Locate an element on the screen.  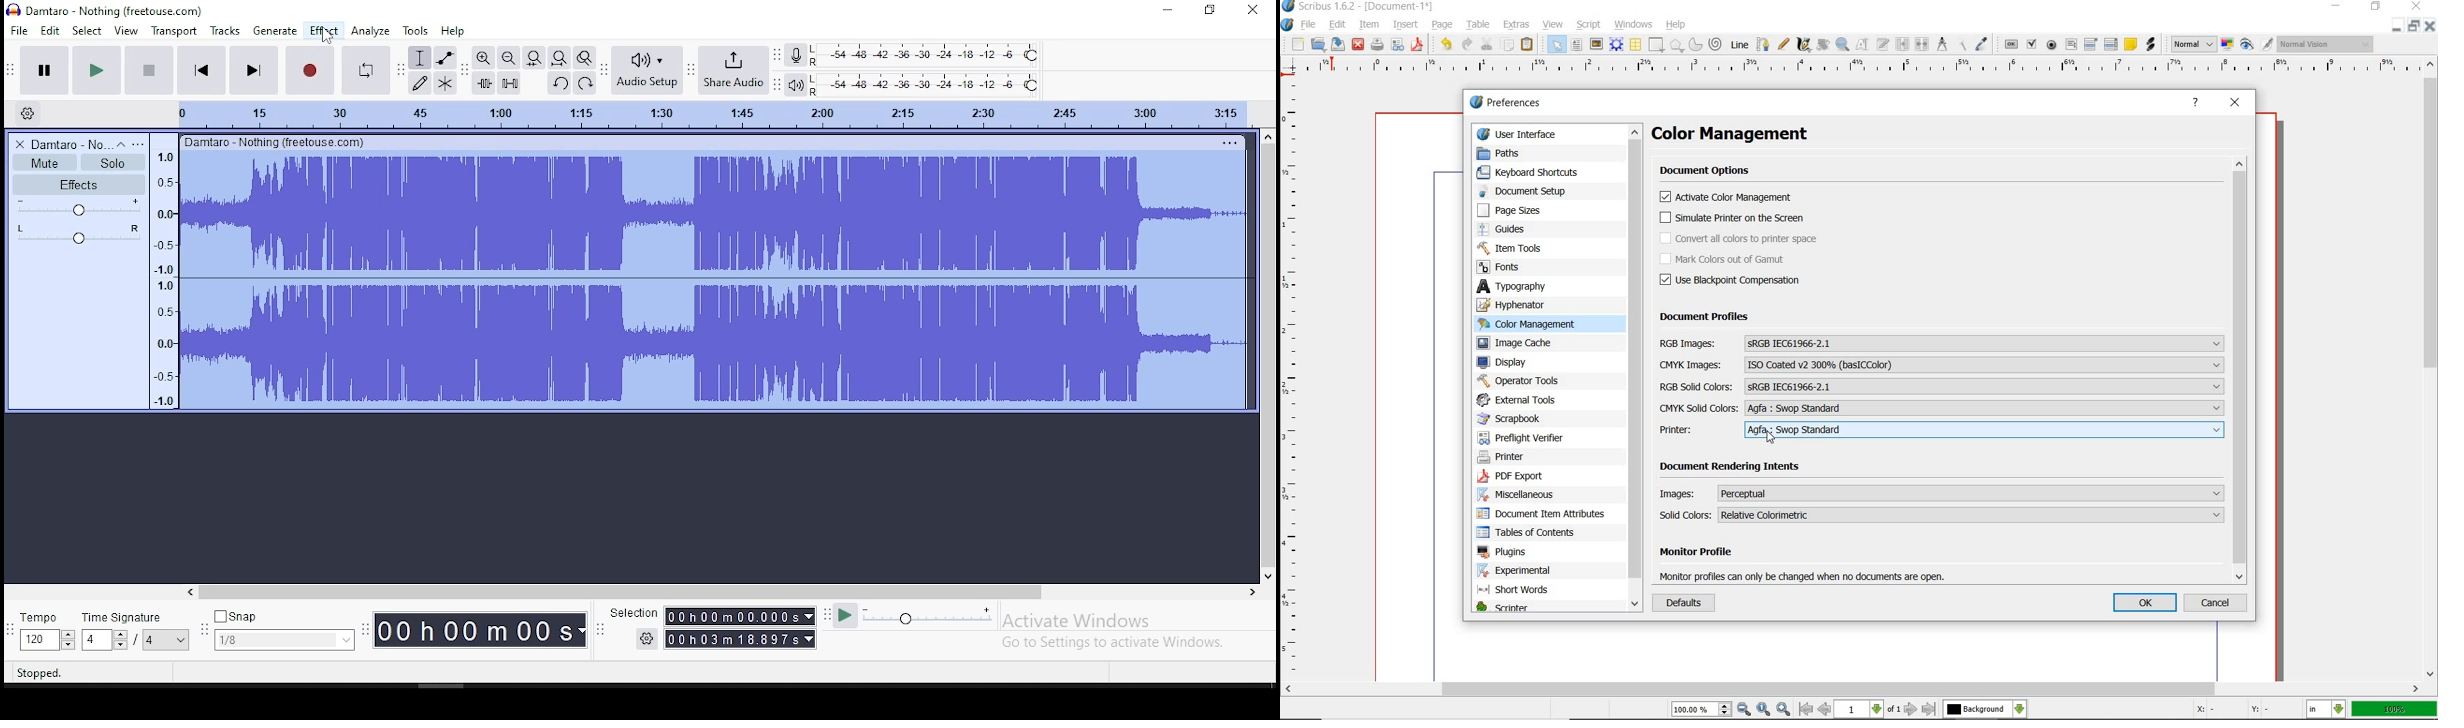
render frame is located at coordinates (1617, 44).